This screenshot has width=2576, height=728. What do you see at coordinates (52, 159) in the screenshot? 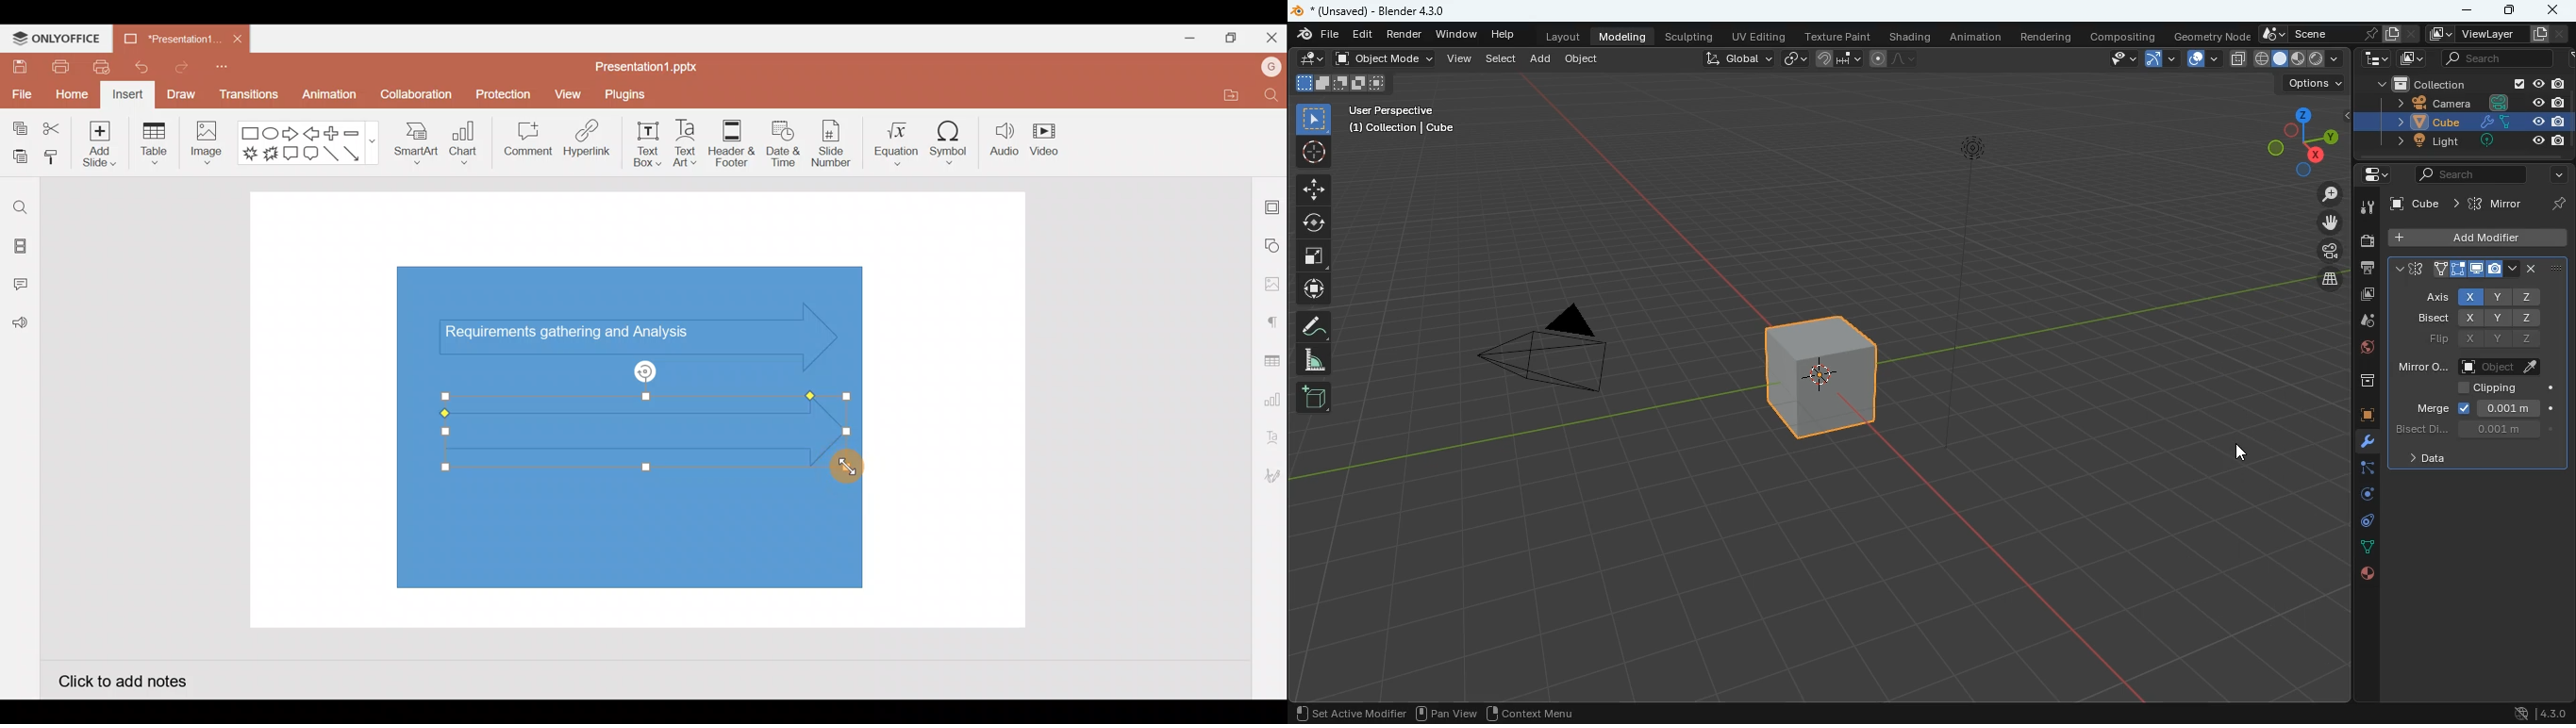
I see `Copy style` at bounding box center [52, 159].